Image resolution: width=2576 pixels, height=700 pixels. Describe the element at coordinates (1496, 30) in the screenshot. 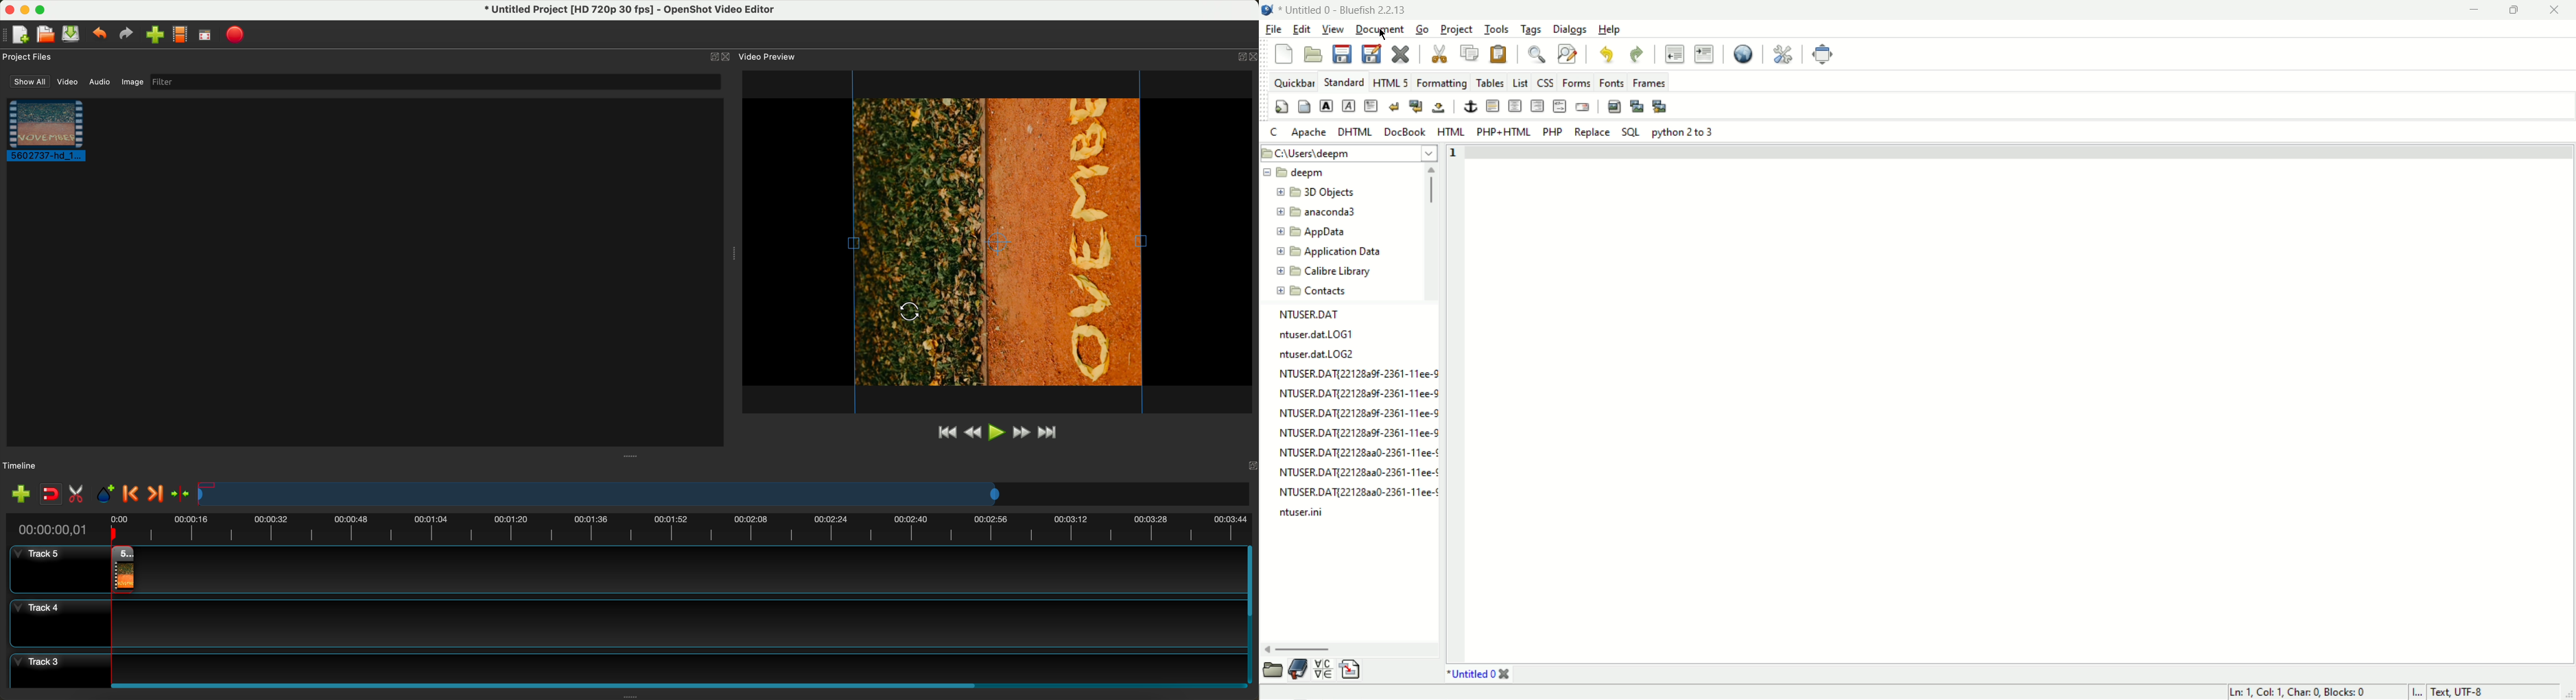

I see `tools` at that location.